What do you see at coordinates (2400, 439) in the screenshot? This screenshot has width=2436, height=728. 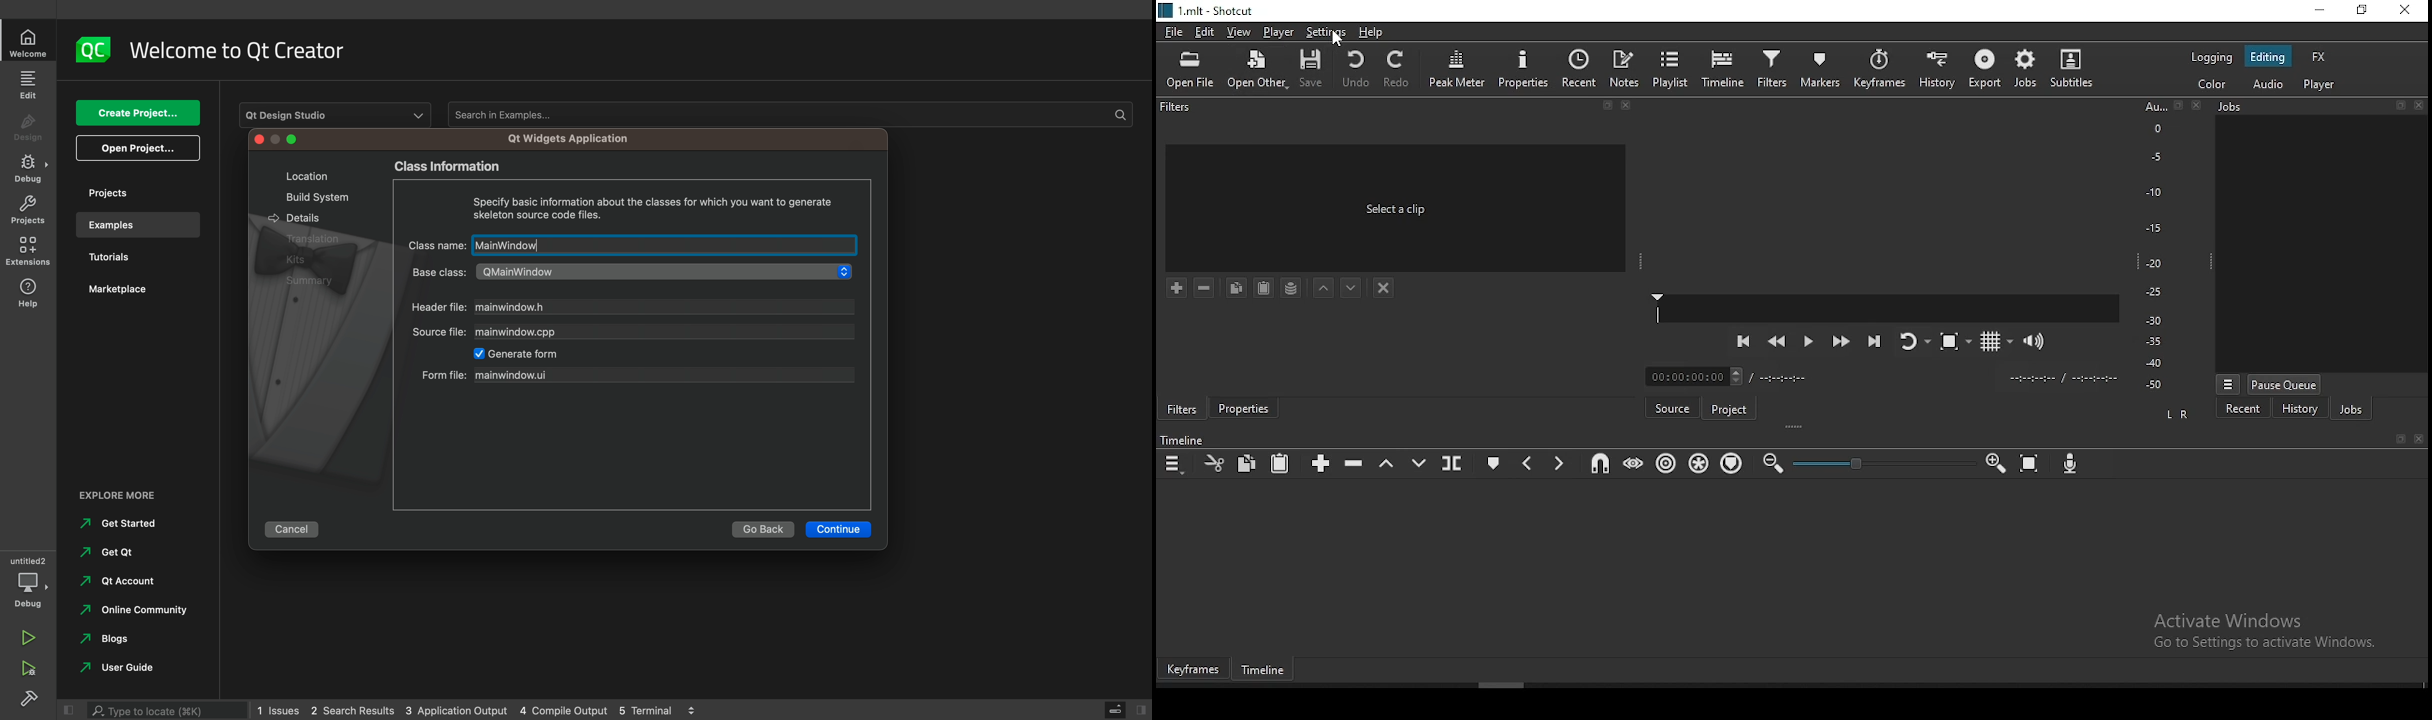 I see `Bookmark` at bounding box center [2400, 439].